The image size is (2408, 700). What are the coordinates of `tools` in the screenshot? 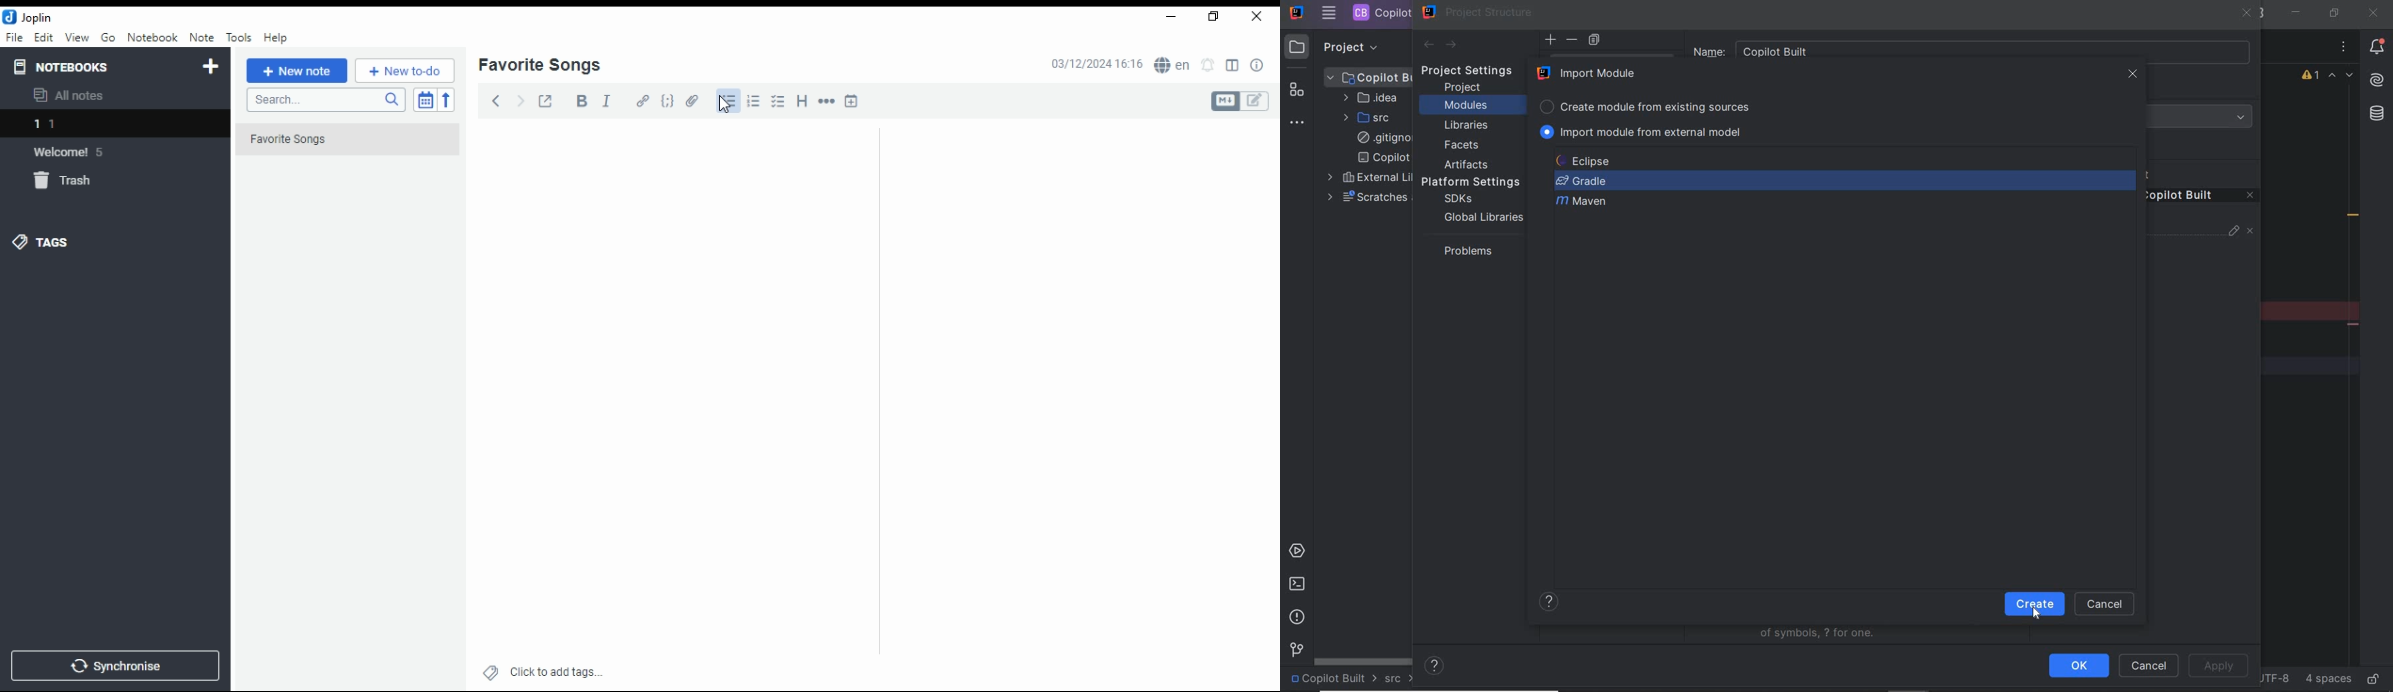 It's located at (240, 38).